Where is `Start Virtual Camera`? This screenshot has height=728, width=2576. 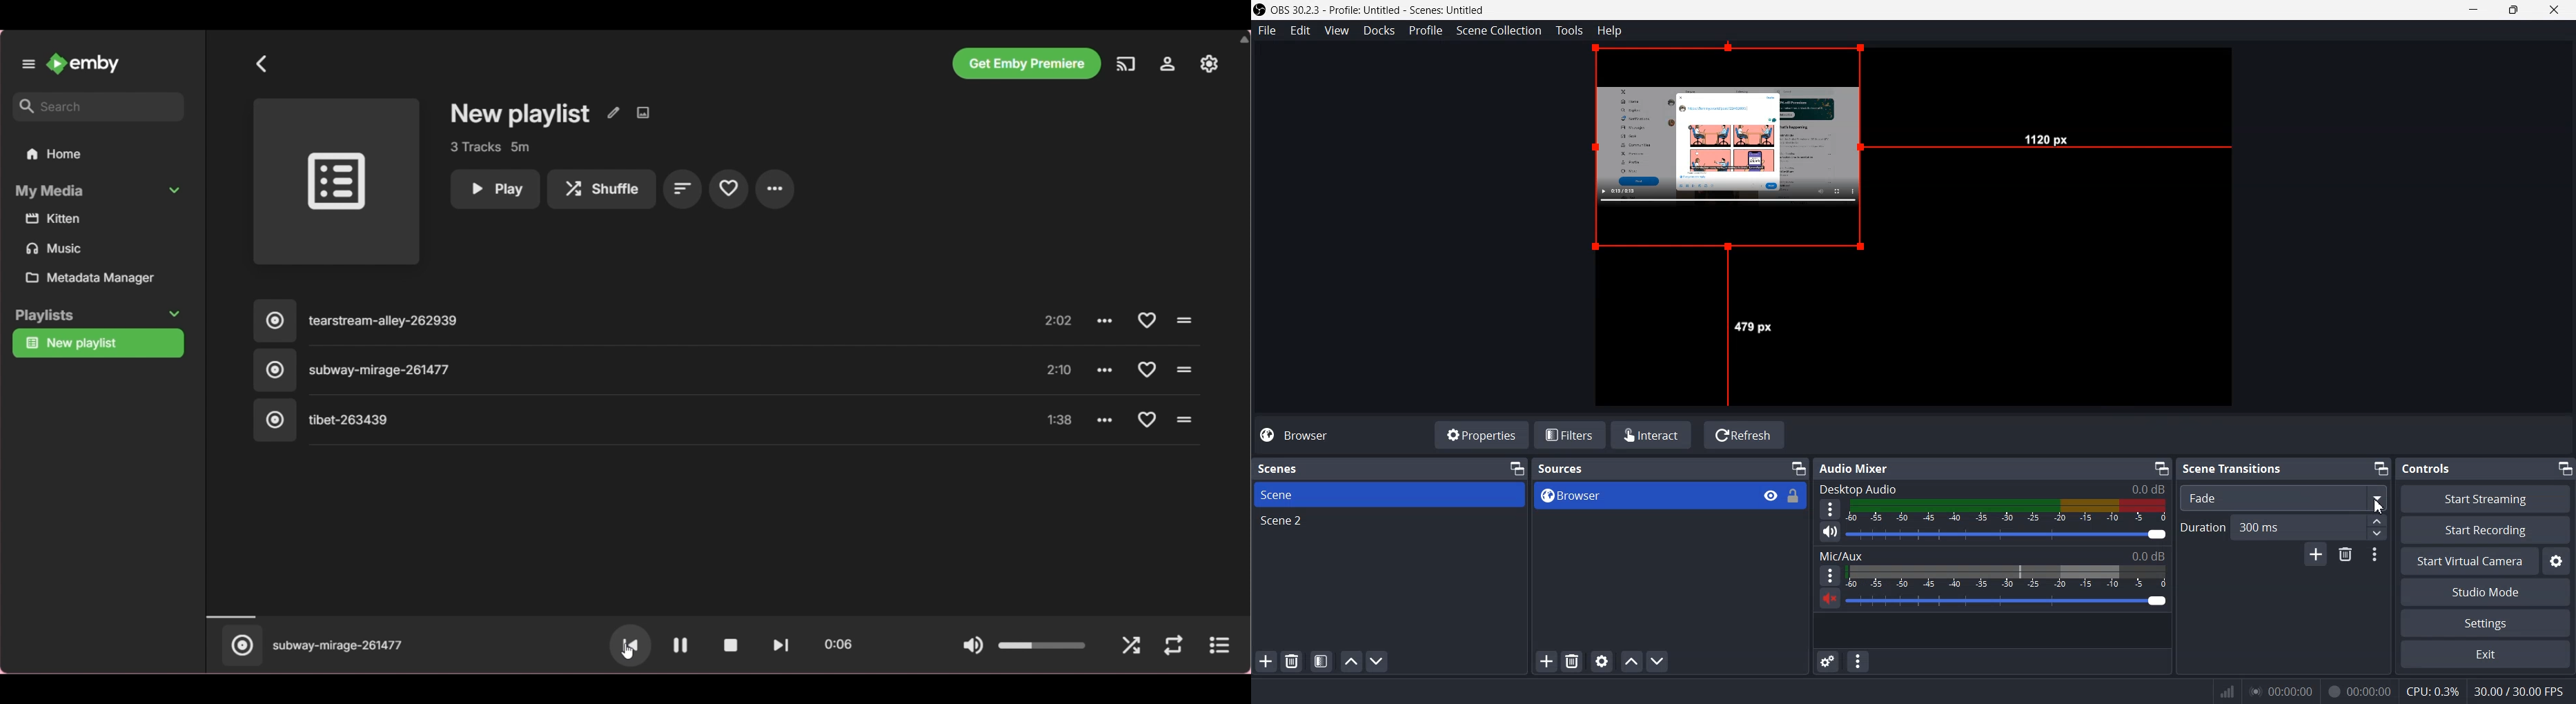
Start Virtual Camera is located at coordinates (2468, 561).